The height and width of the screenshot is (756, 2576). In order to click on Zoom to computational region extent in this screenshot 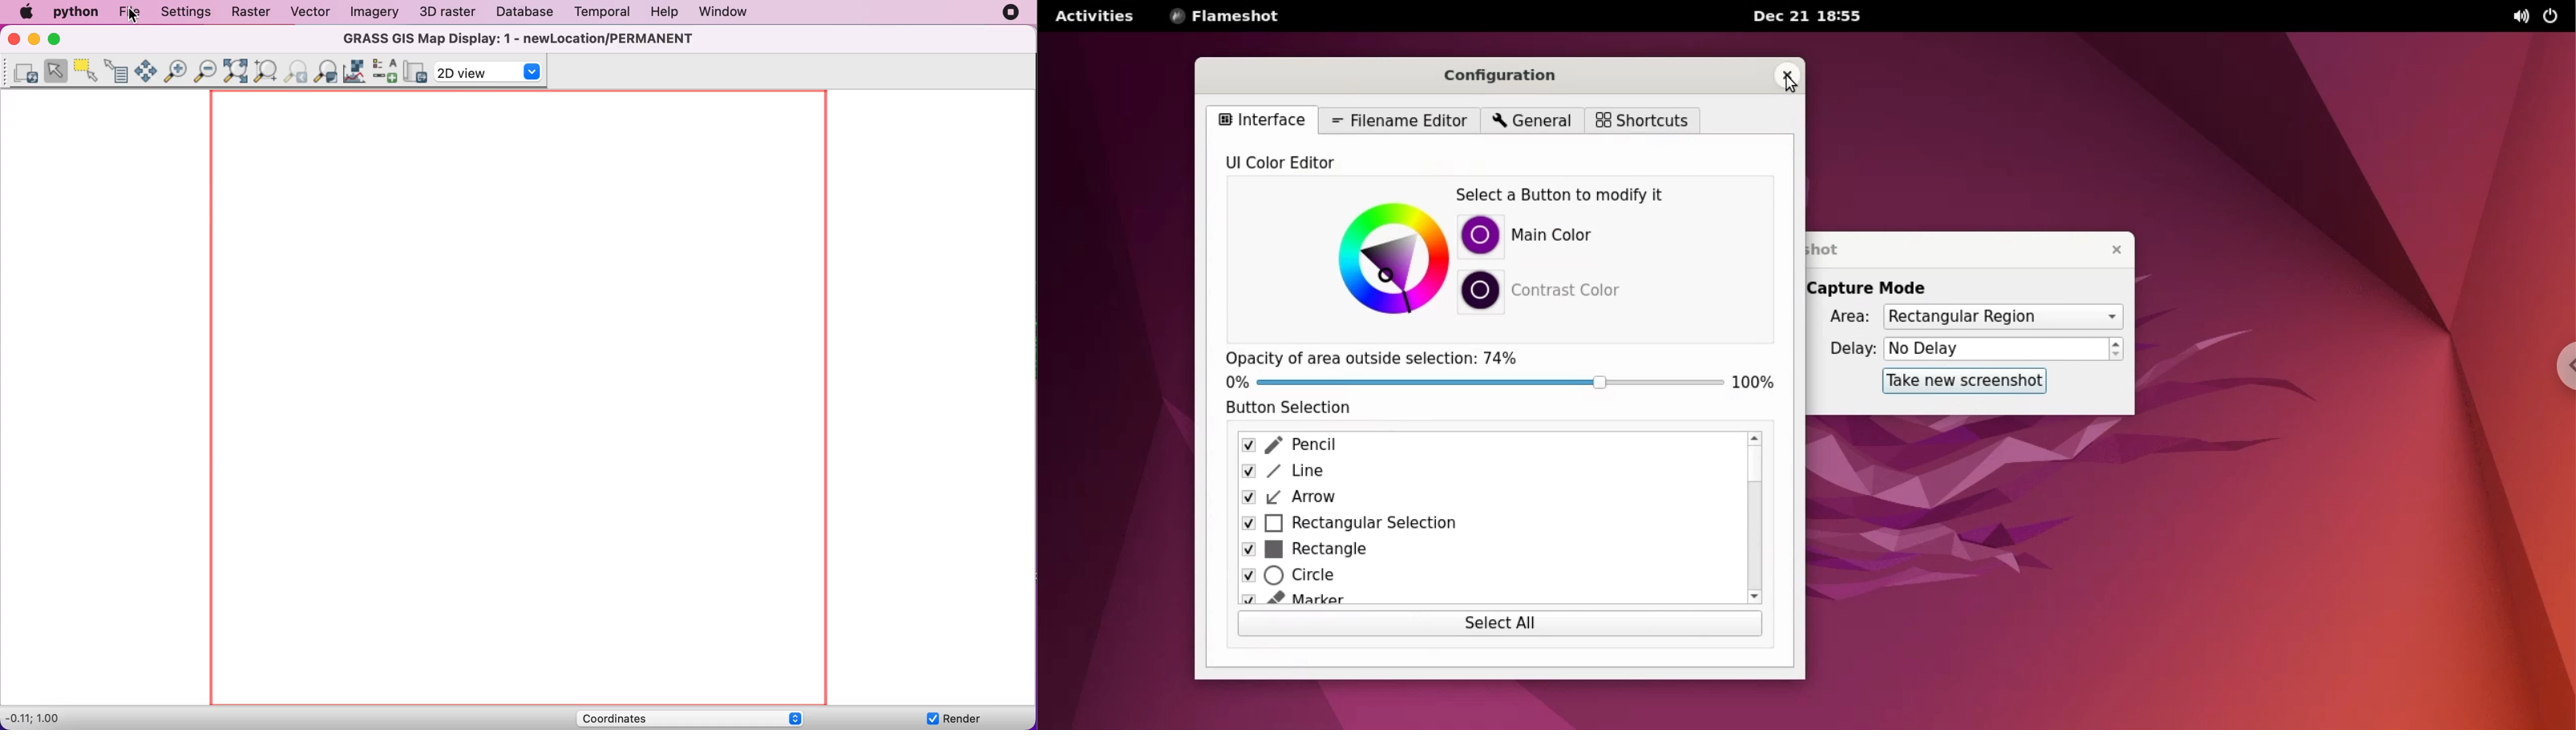, I will do `click(269, 71)`.